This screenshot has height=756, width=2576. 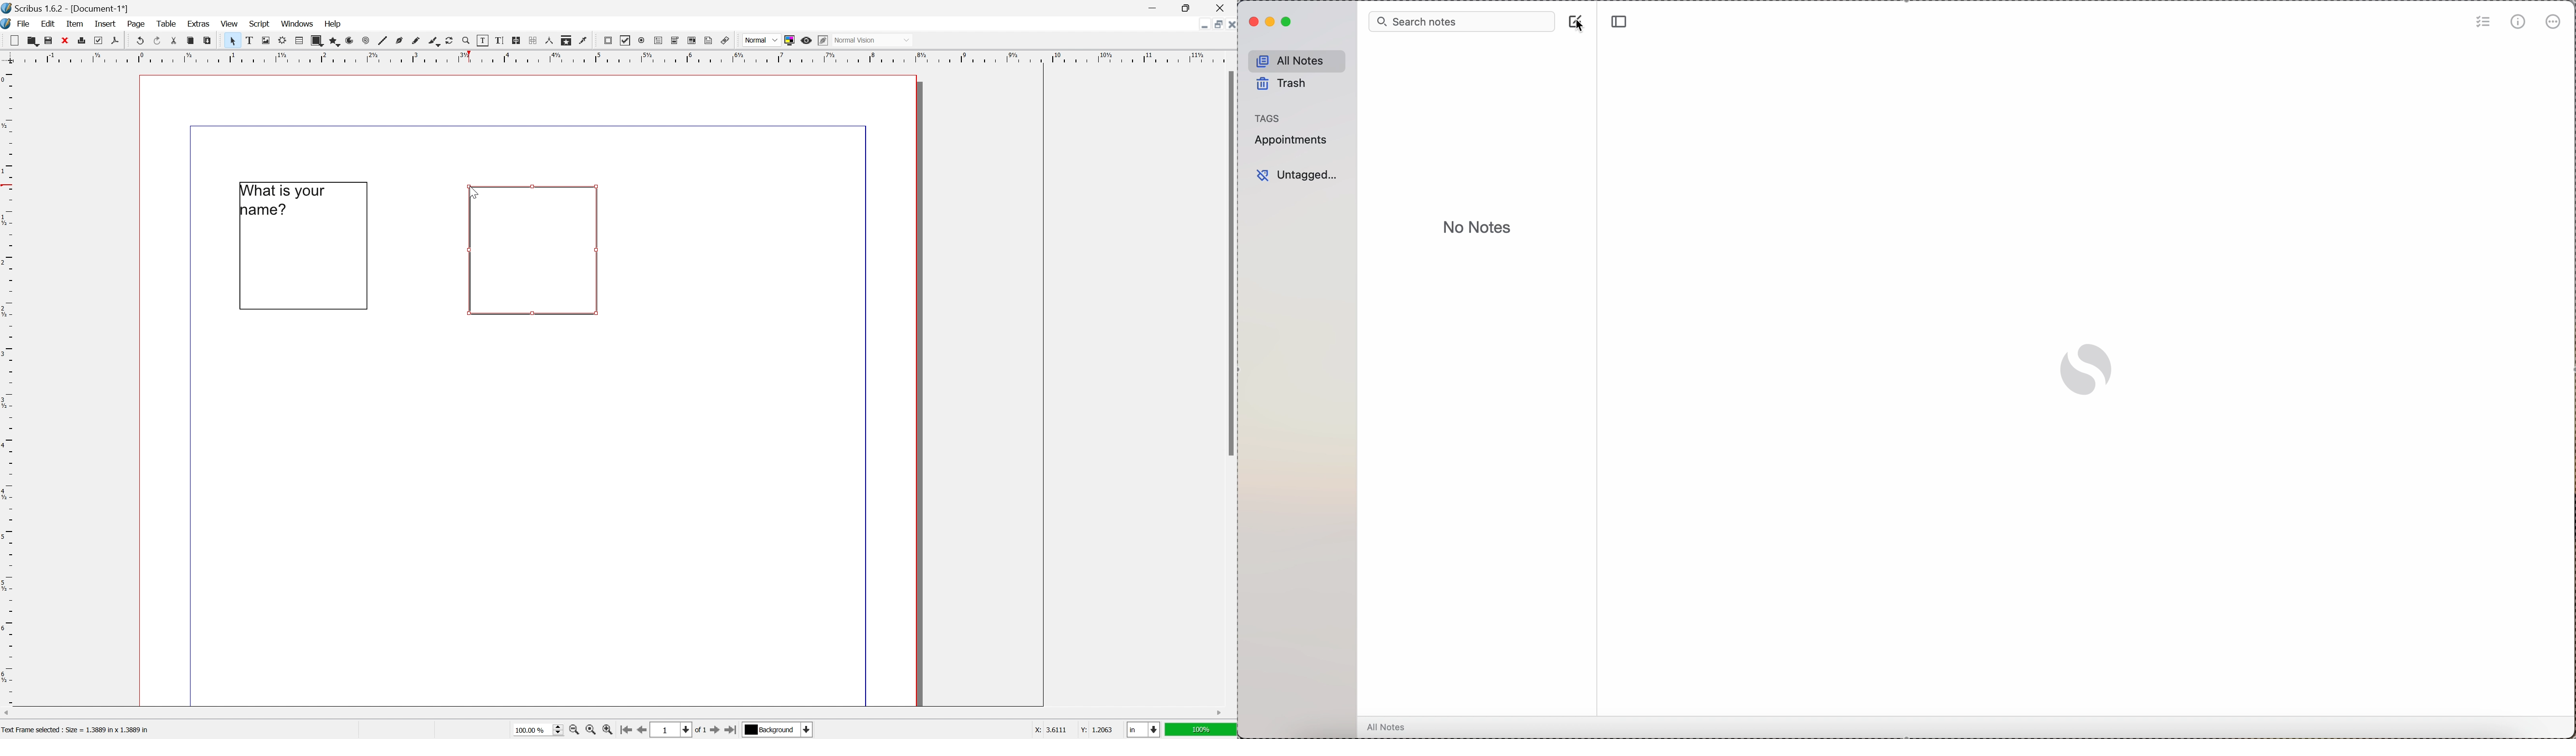 I want to click on select current layer, so click(x=778, y=731).